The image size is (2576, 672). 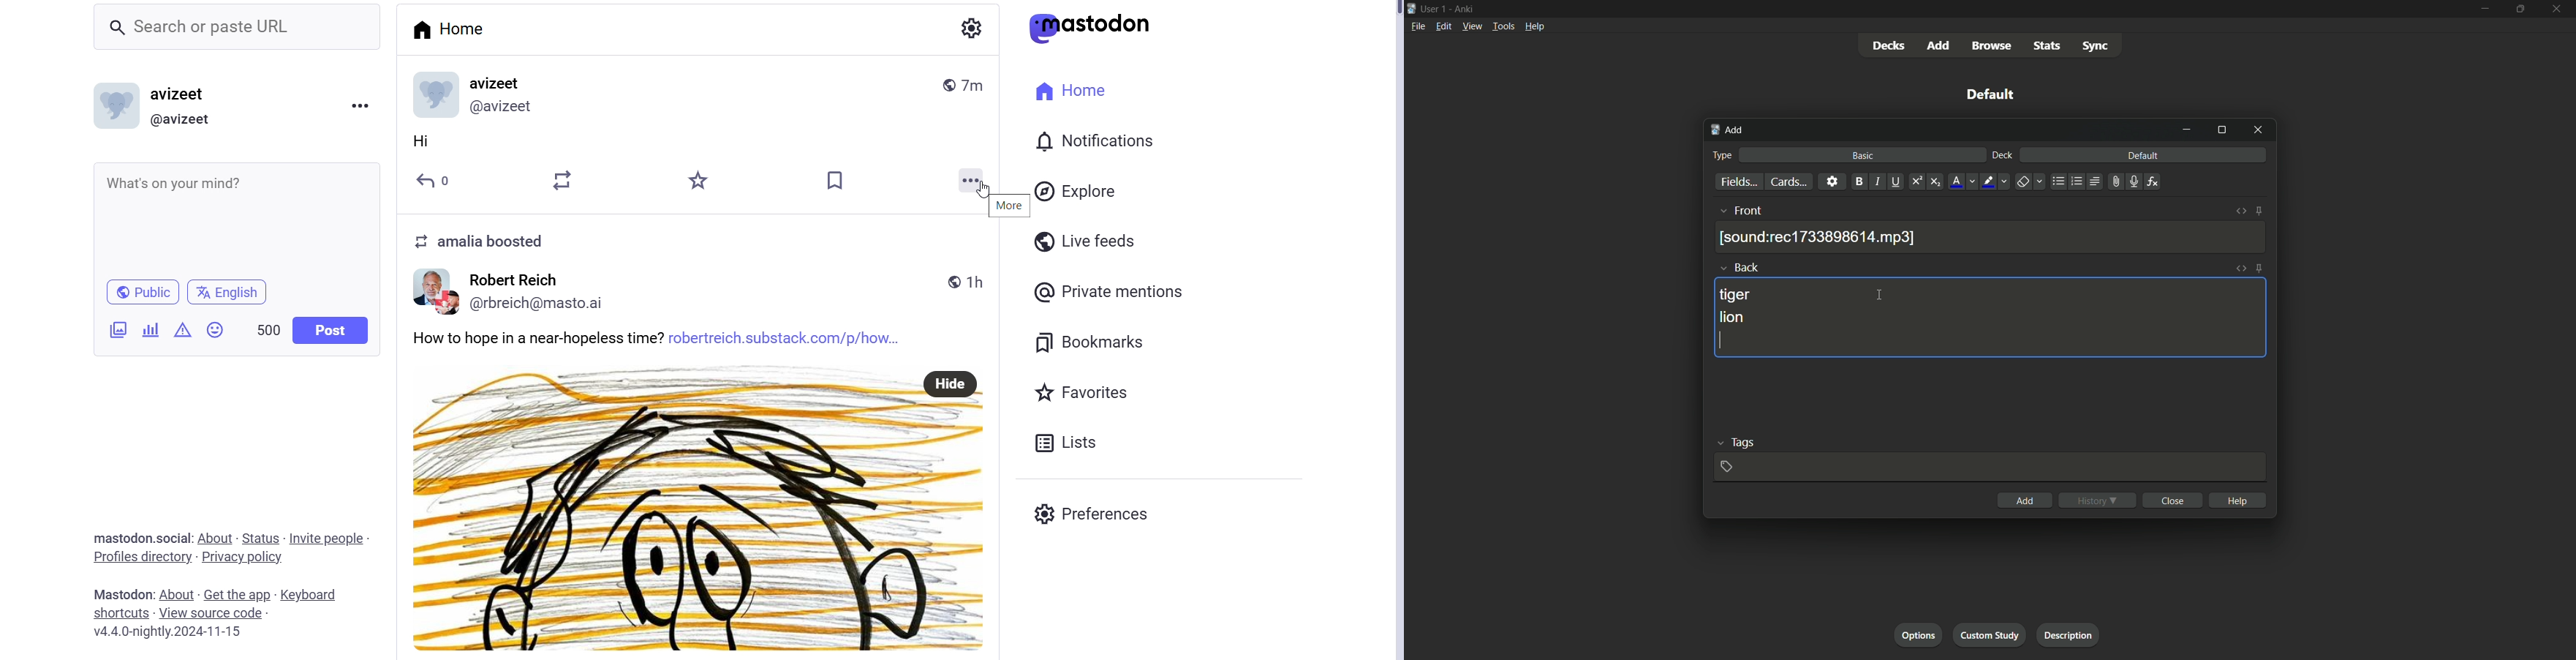 I want to click on type, so click(x=1724, y=155).